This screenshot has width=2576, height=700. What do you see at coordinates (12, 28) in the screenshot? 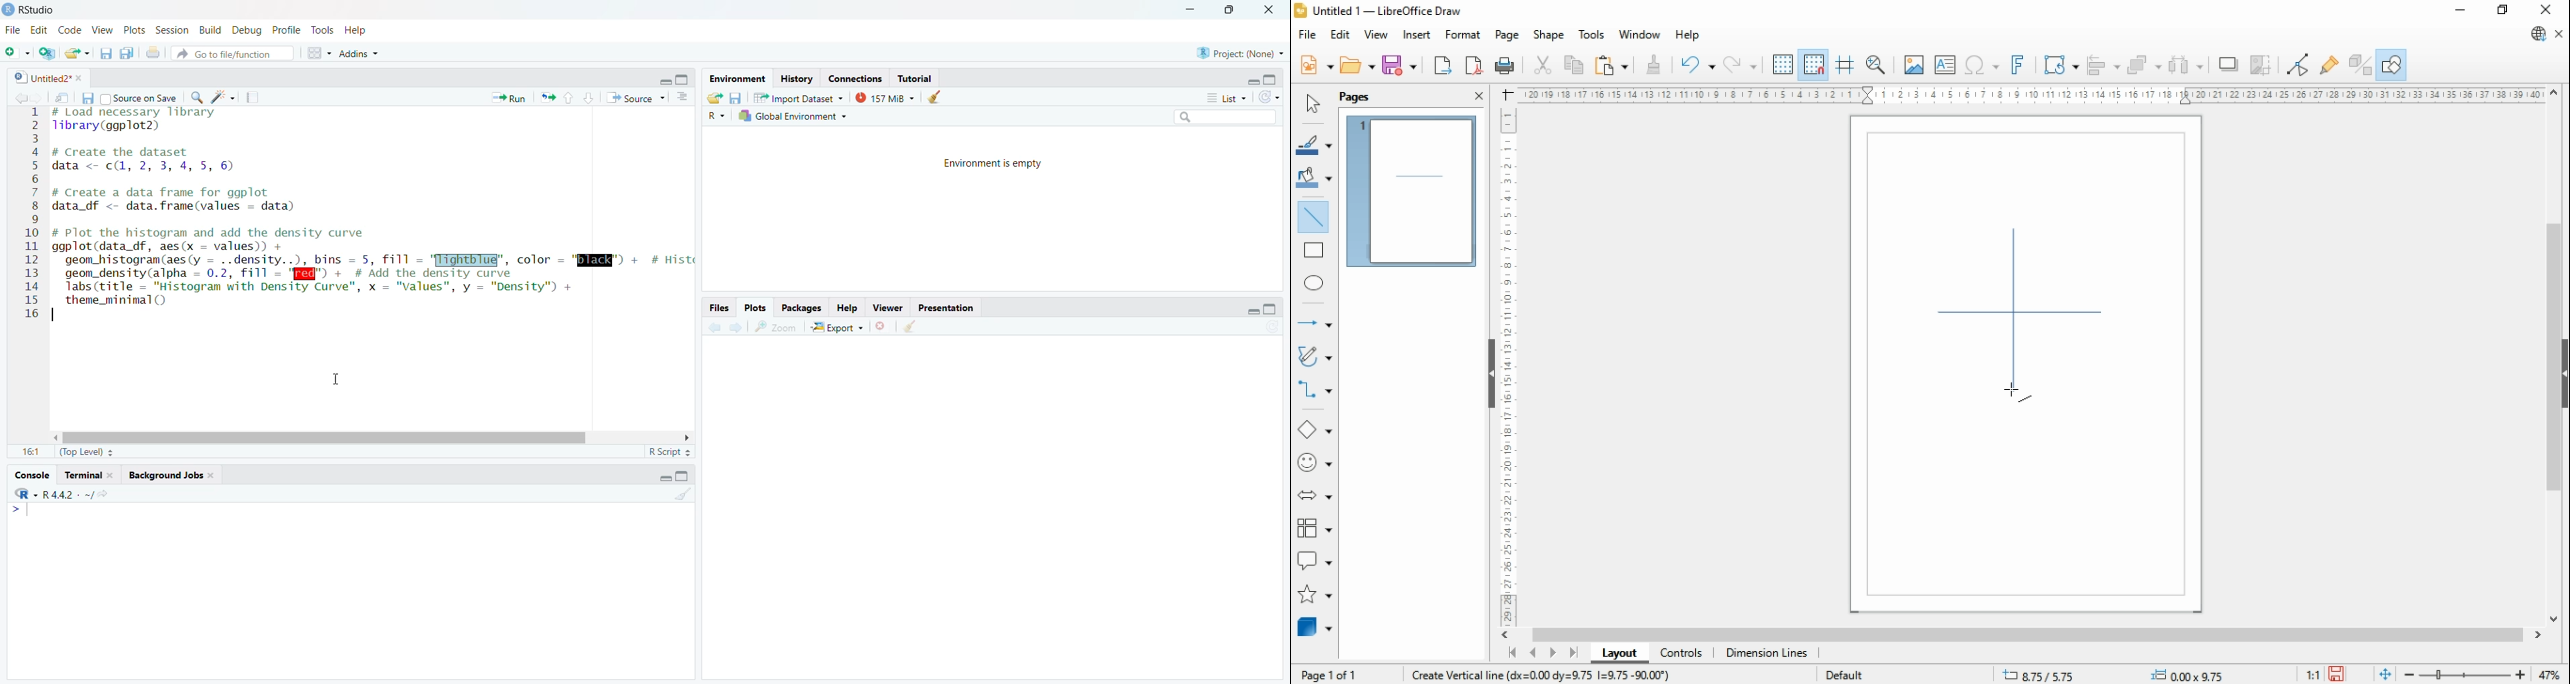
I see `File` at bounding box center [12, 28].